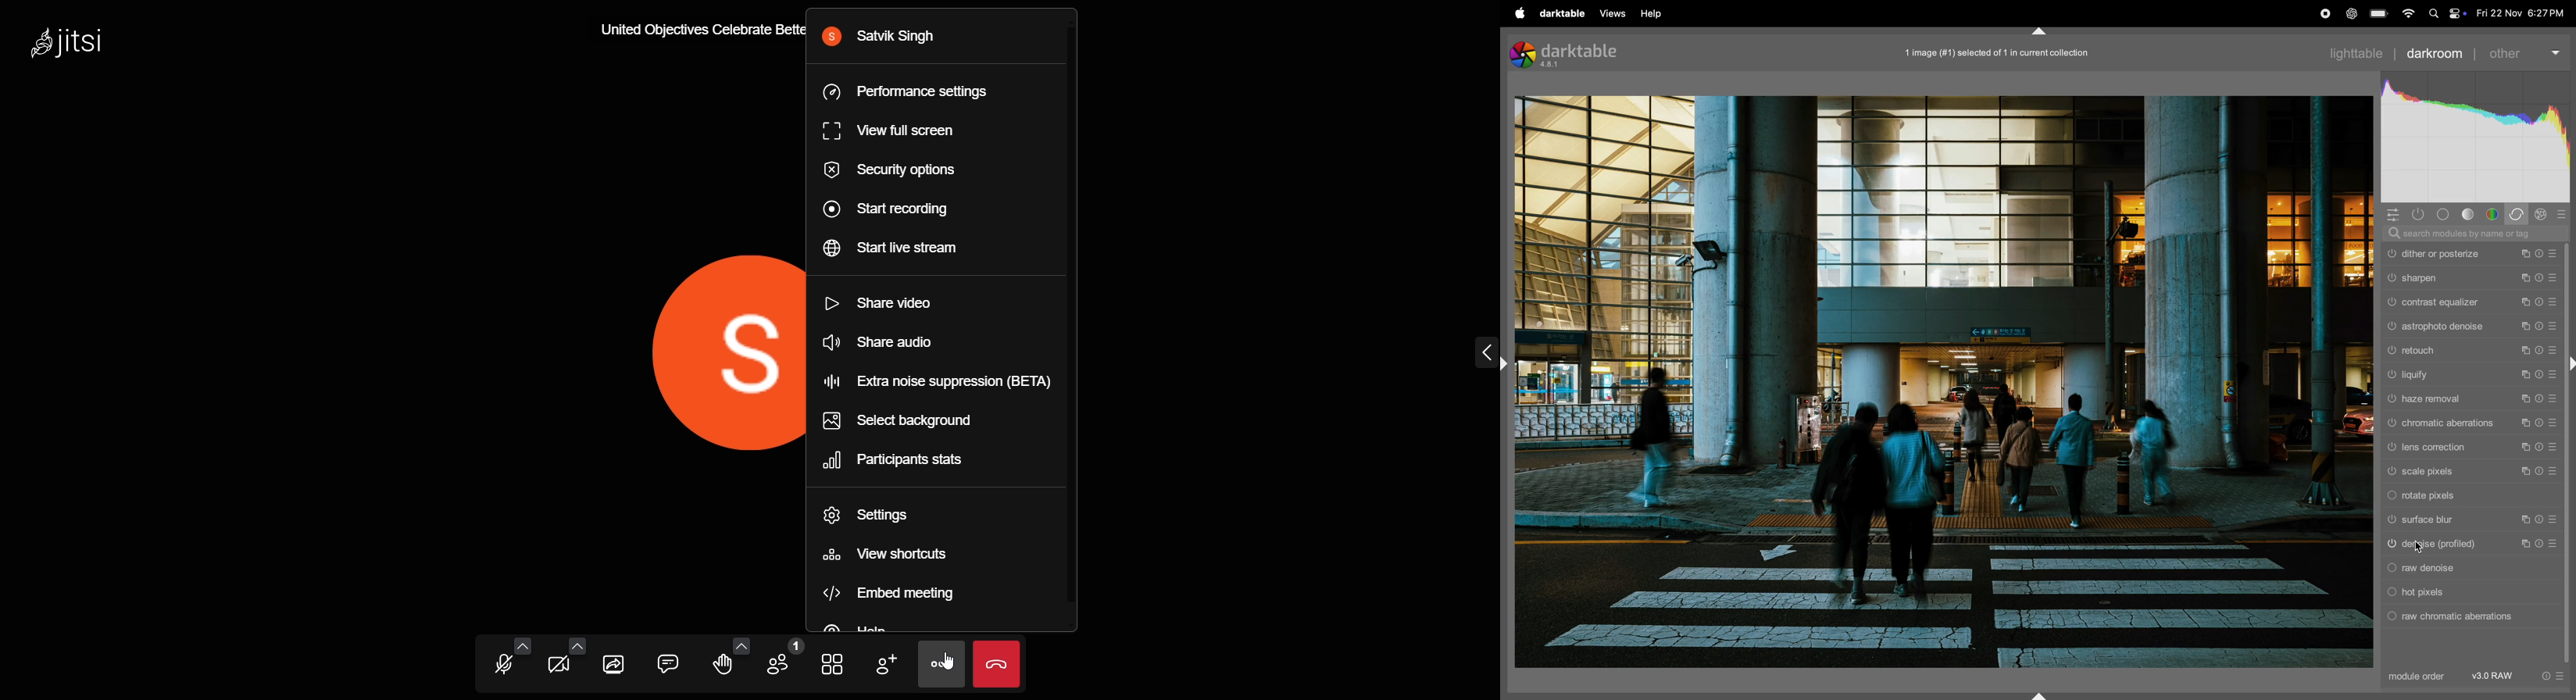 The width and height of the screenshot is (2576, 700). I want to click on retouch, so click(2471, 350).